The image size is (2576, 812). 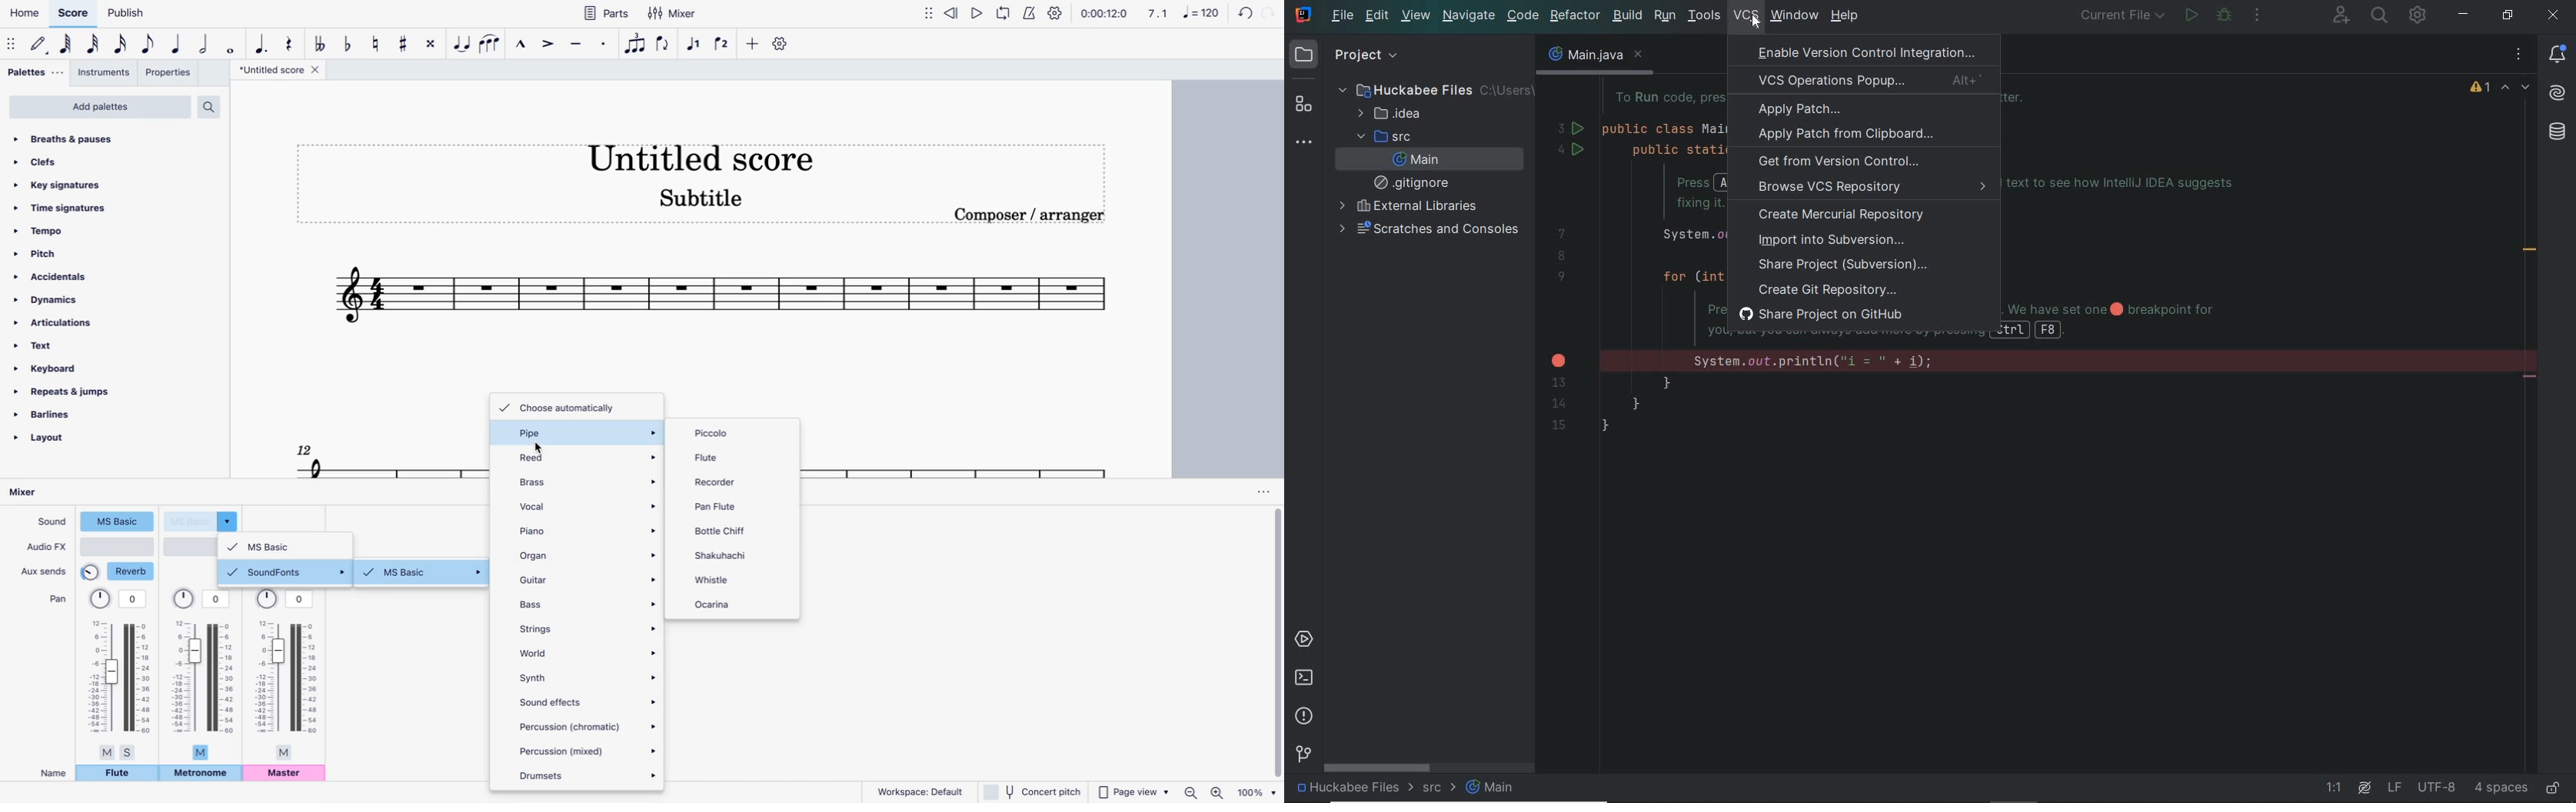 I want to click on apply patch from clipboard, so click(x=1845, y=135).